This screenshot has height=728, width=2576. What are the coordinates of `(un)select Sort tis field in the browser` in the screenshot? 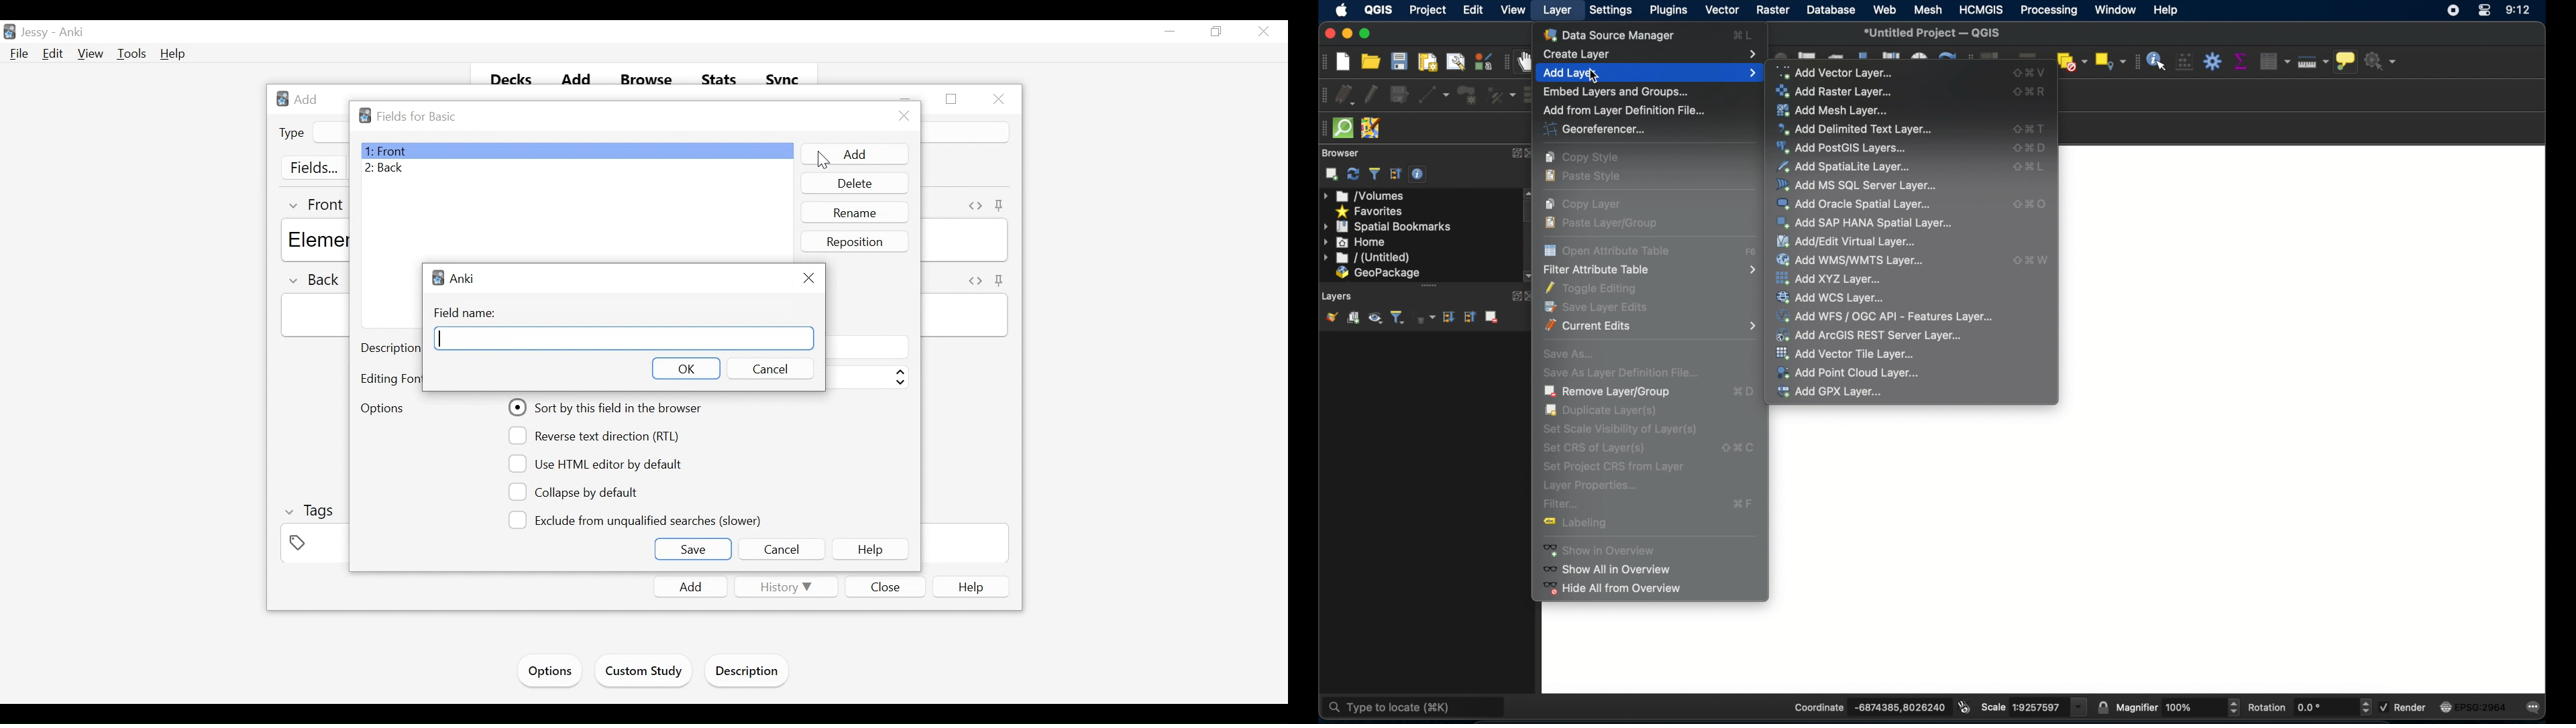 It's located at (607, 408).